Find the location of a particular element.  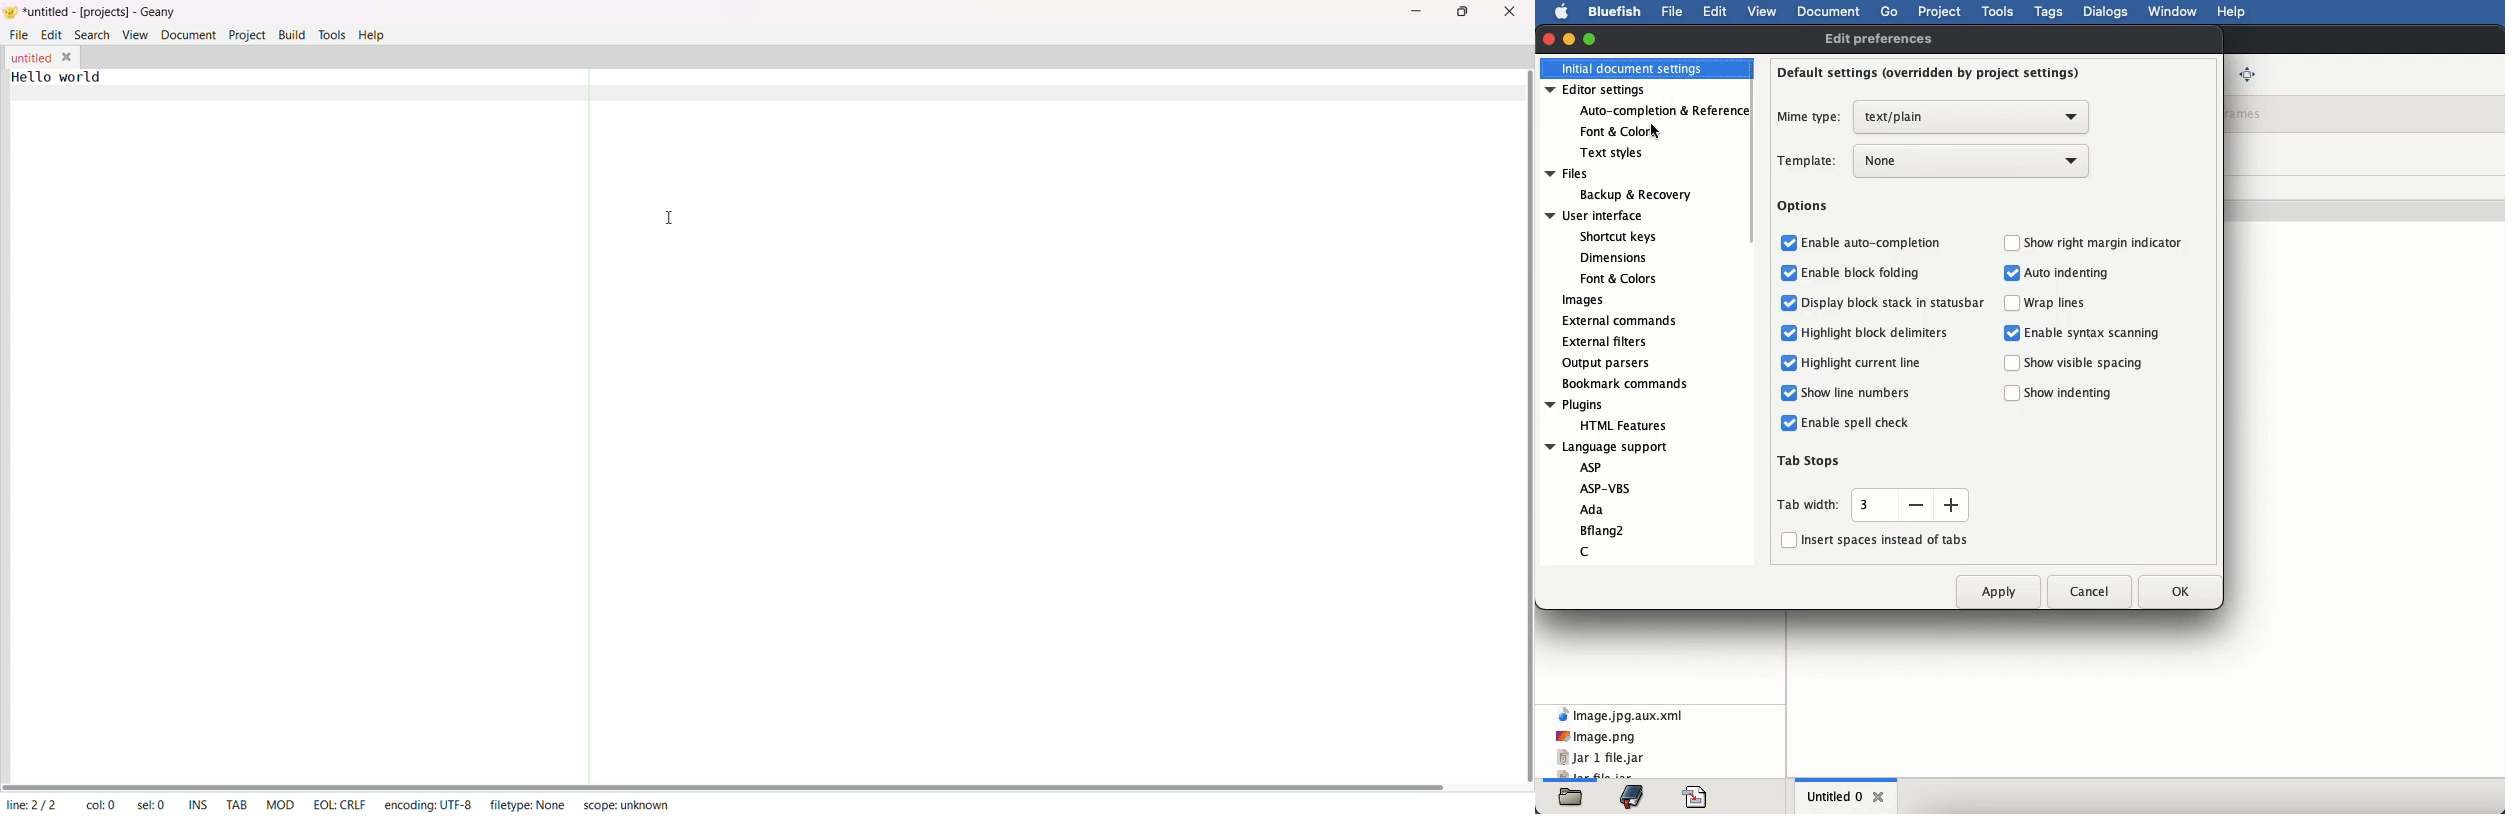

document is located at coordinates (189, 34).